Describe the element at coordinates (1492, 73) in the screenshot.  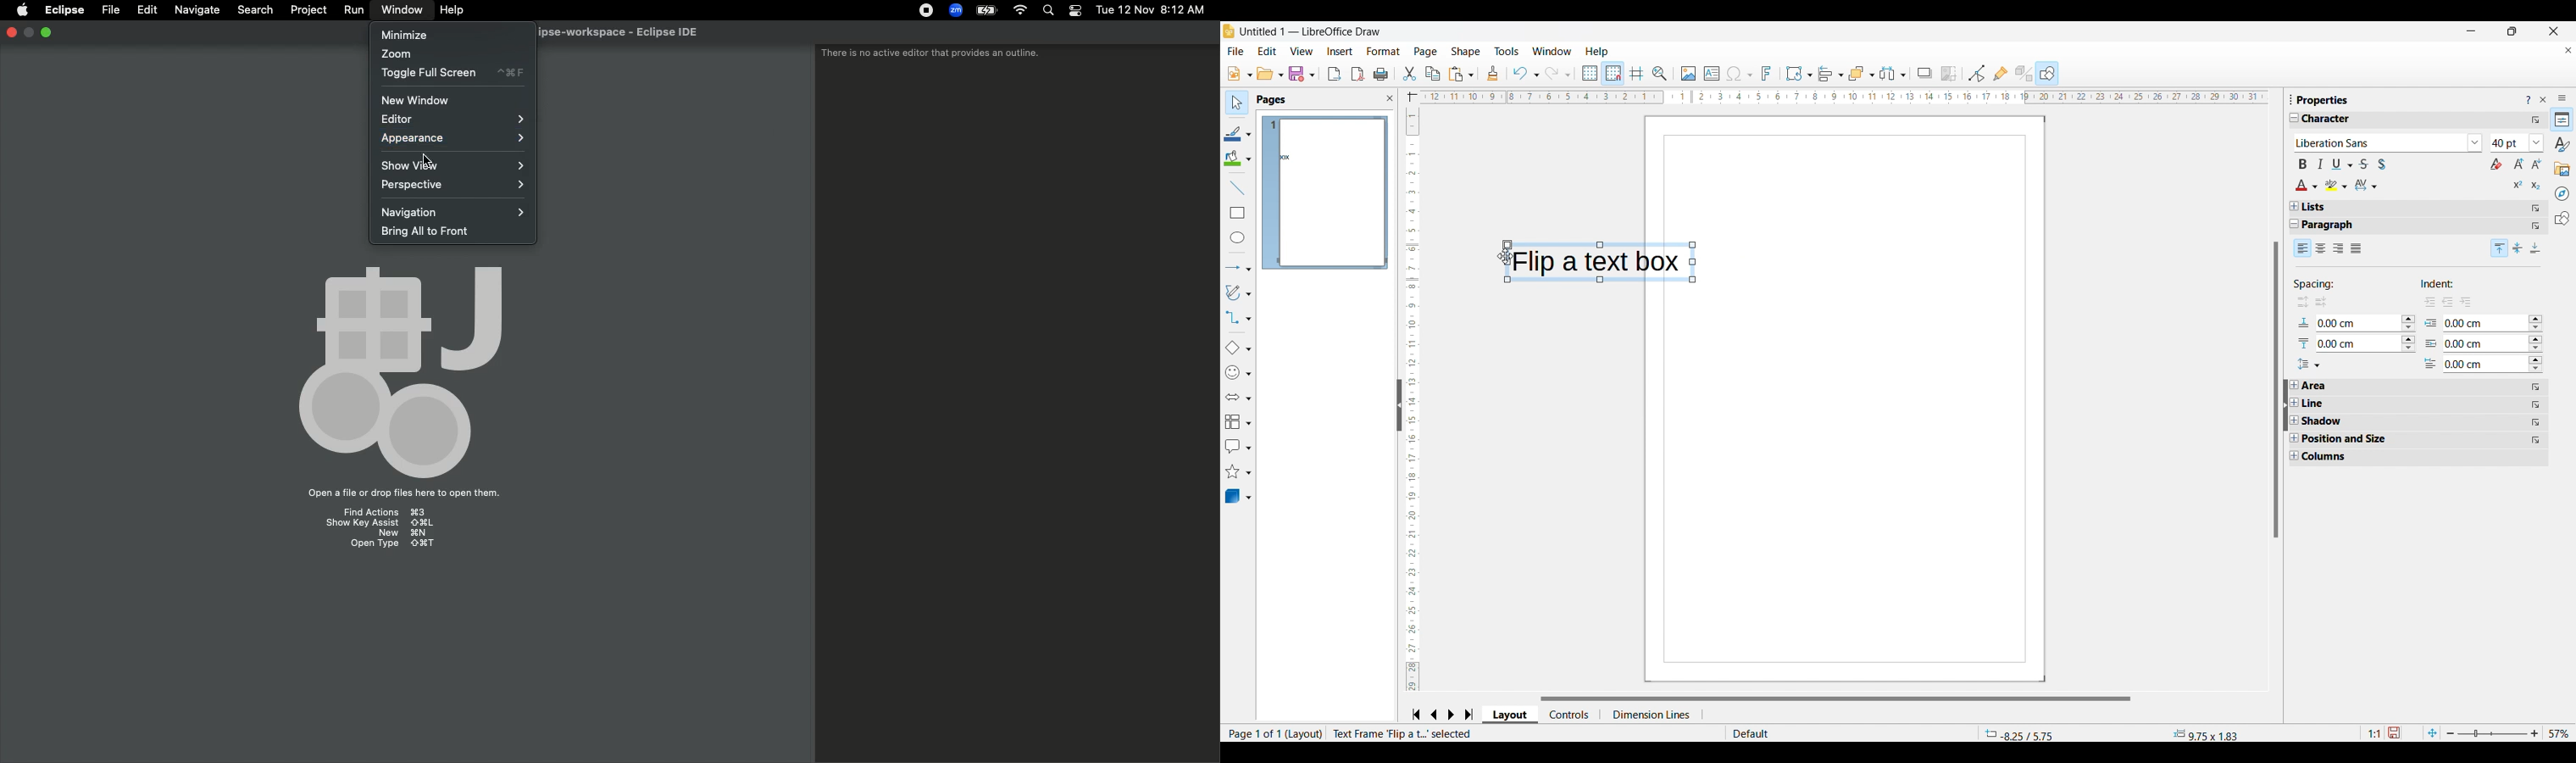
I see `Clone formatting` at that location.